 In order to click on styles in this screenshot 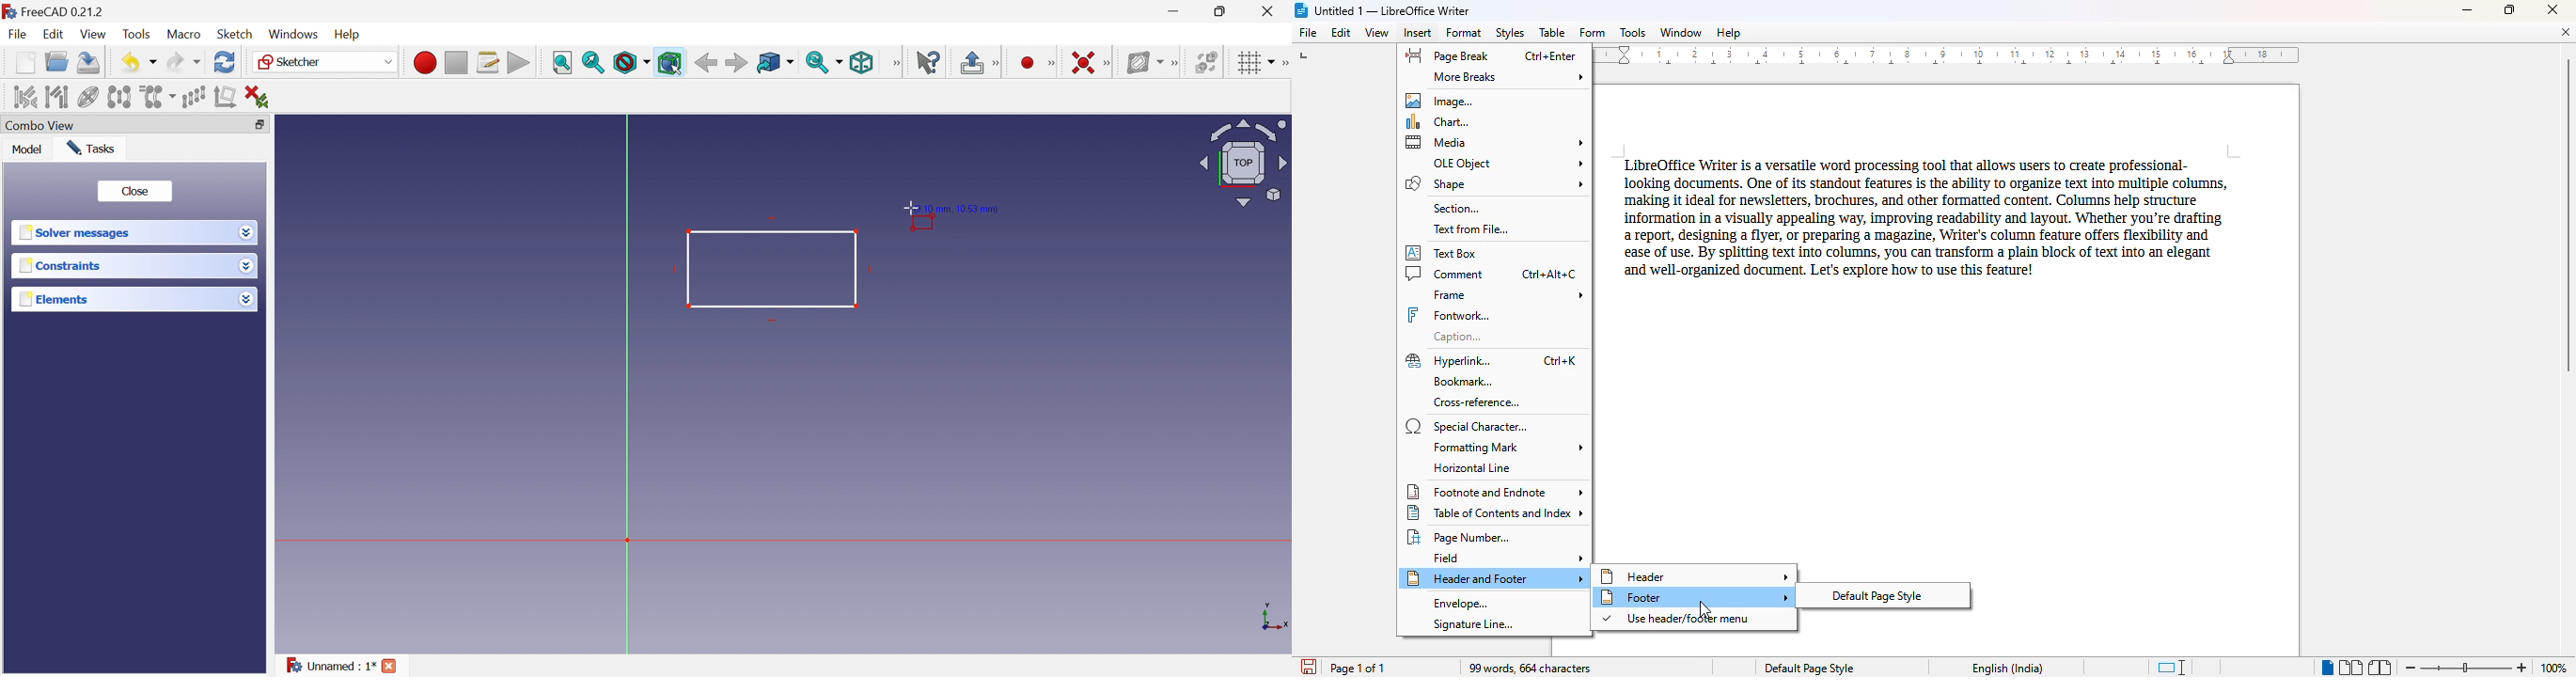, I will do `click(1509, 33)`.